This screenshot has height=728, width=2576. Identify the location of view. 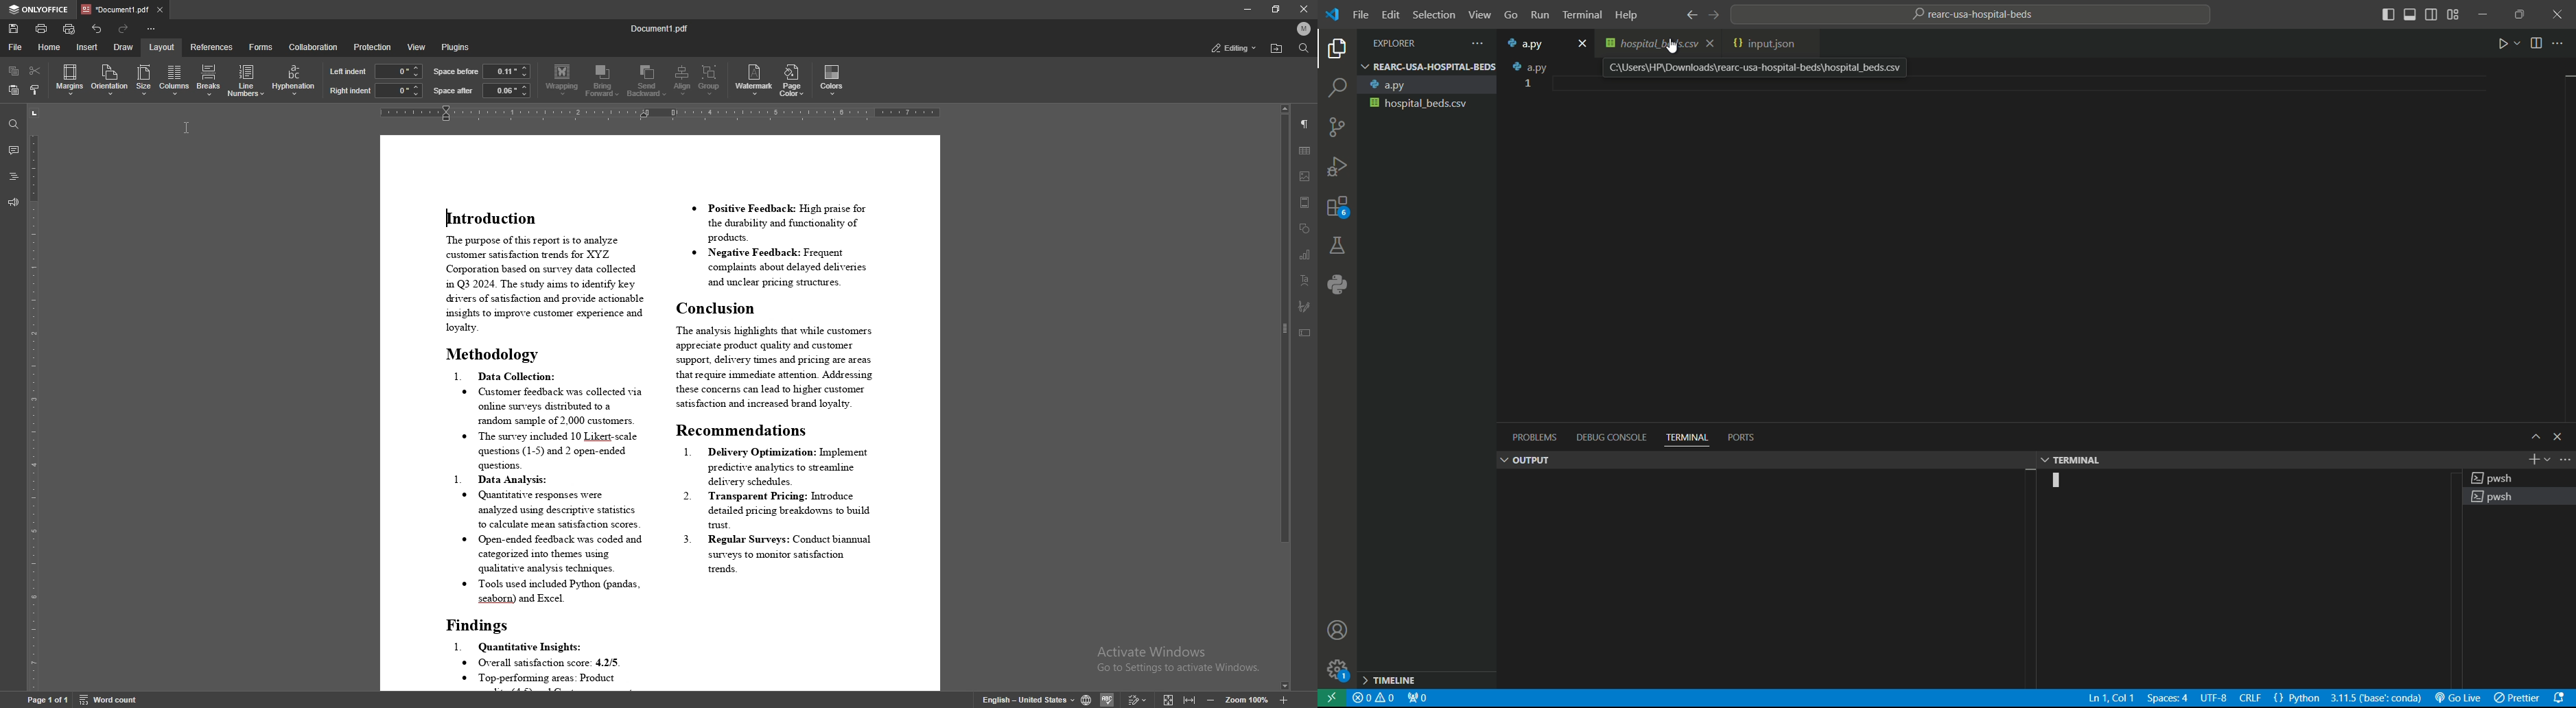
(417, 47).